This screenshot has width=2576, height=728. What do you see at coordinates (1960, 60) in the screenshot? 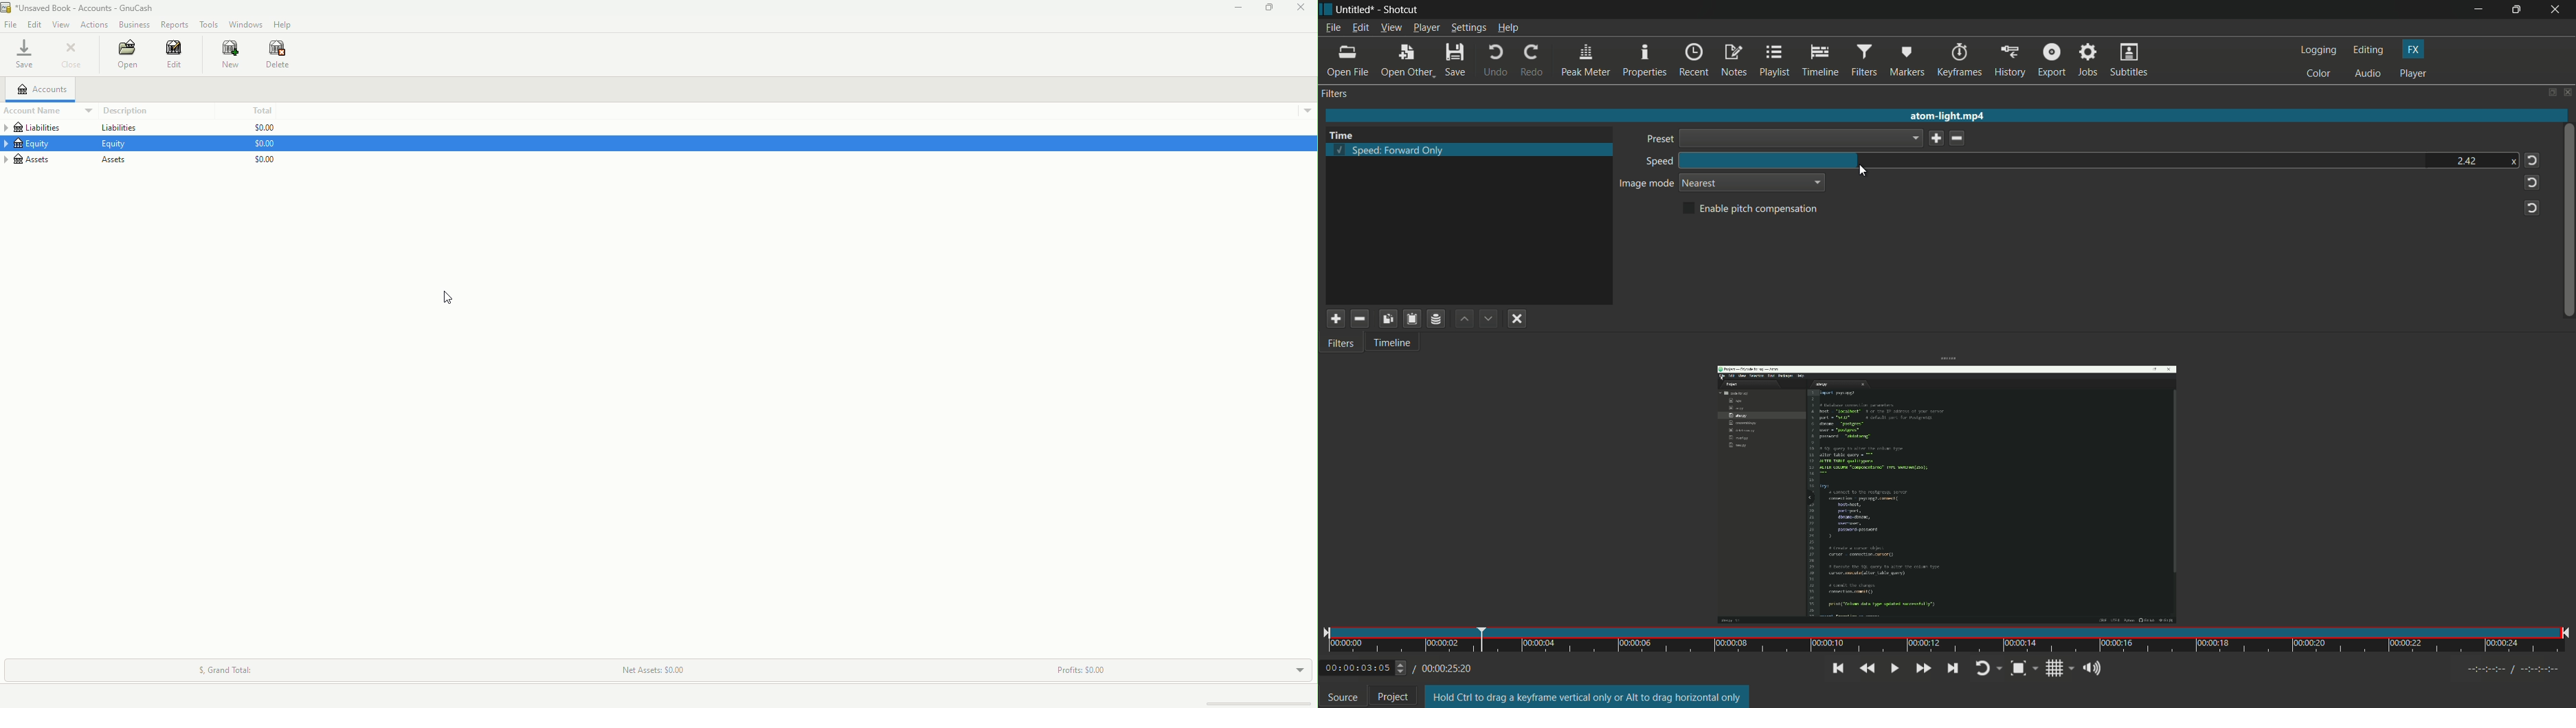
I see `keyframes` at bounding box center [1960, 60].